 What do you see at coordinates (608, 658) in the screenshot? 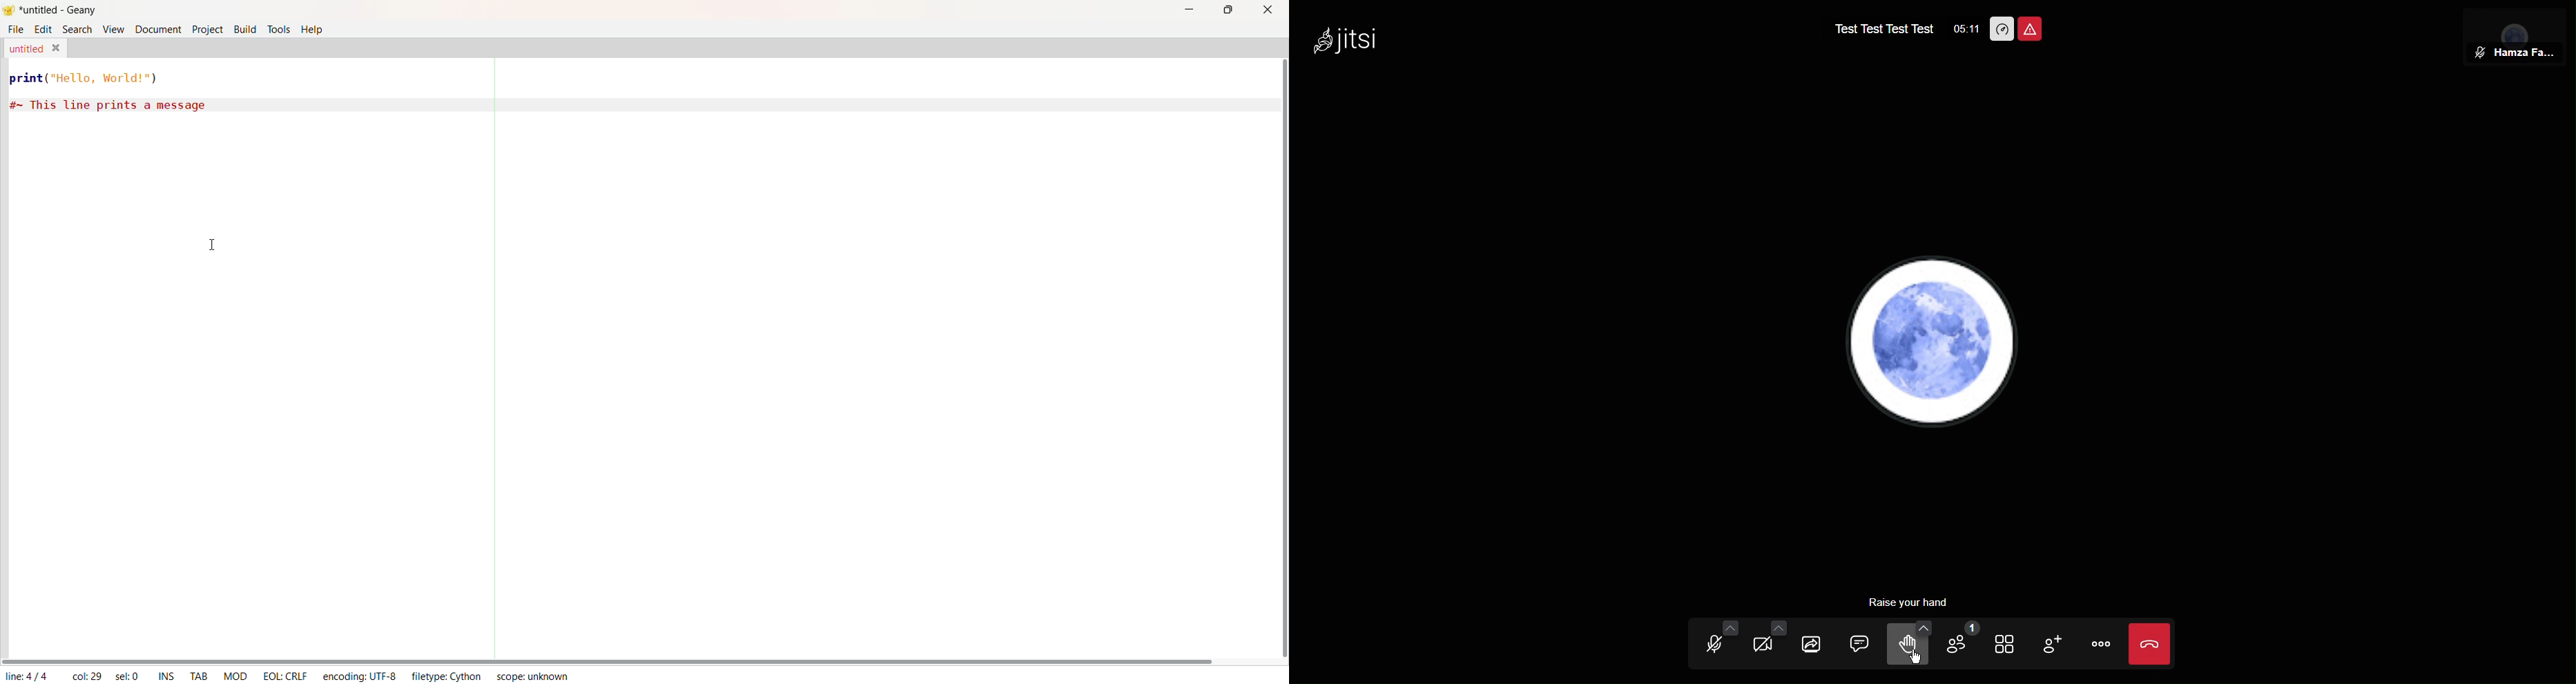
I see `Horizontal Scroll Bar` at bounding box center [608, 658].